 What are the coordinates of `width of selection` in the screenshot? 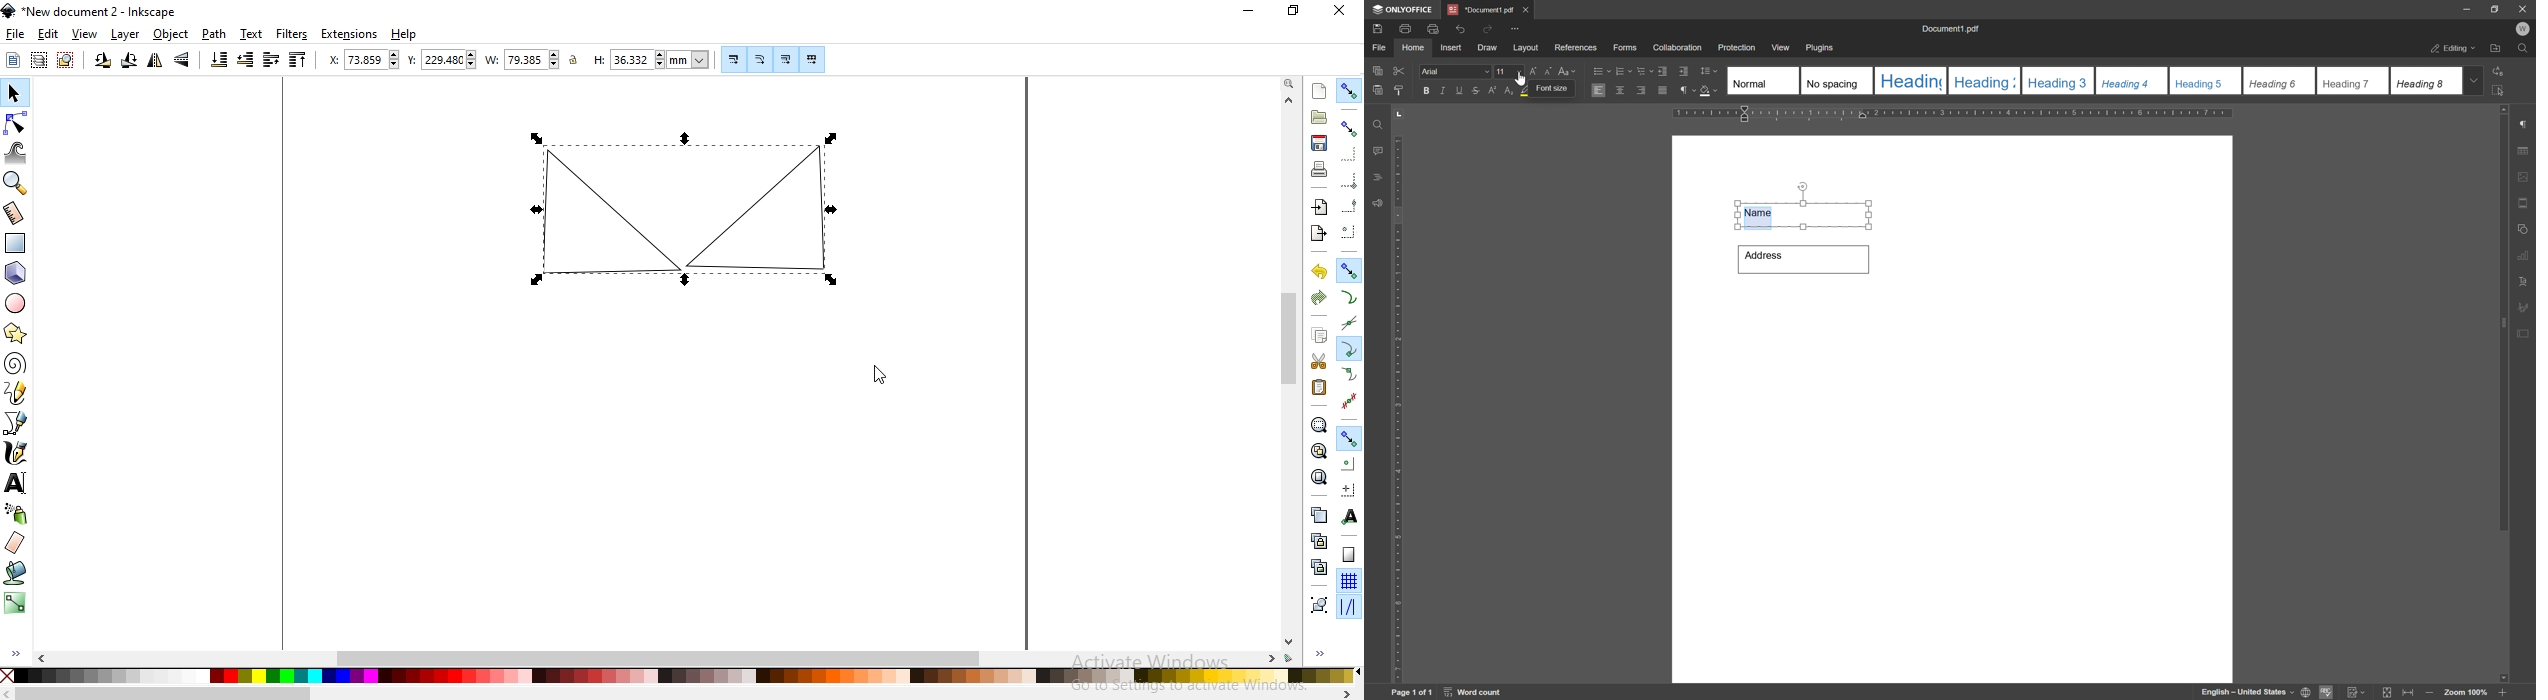 It's located at (524, 59).